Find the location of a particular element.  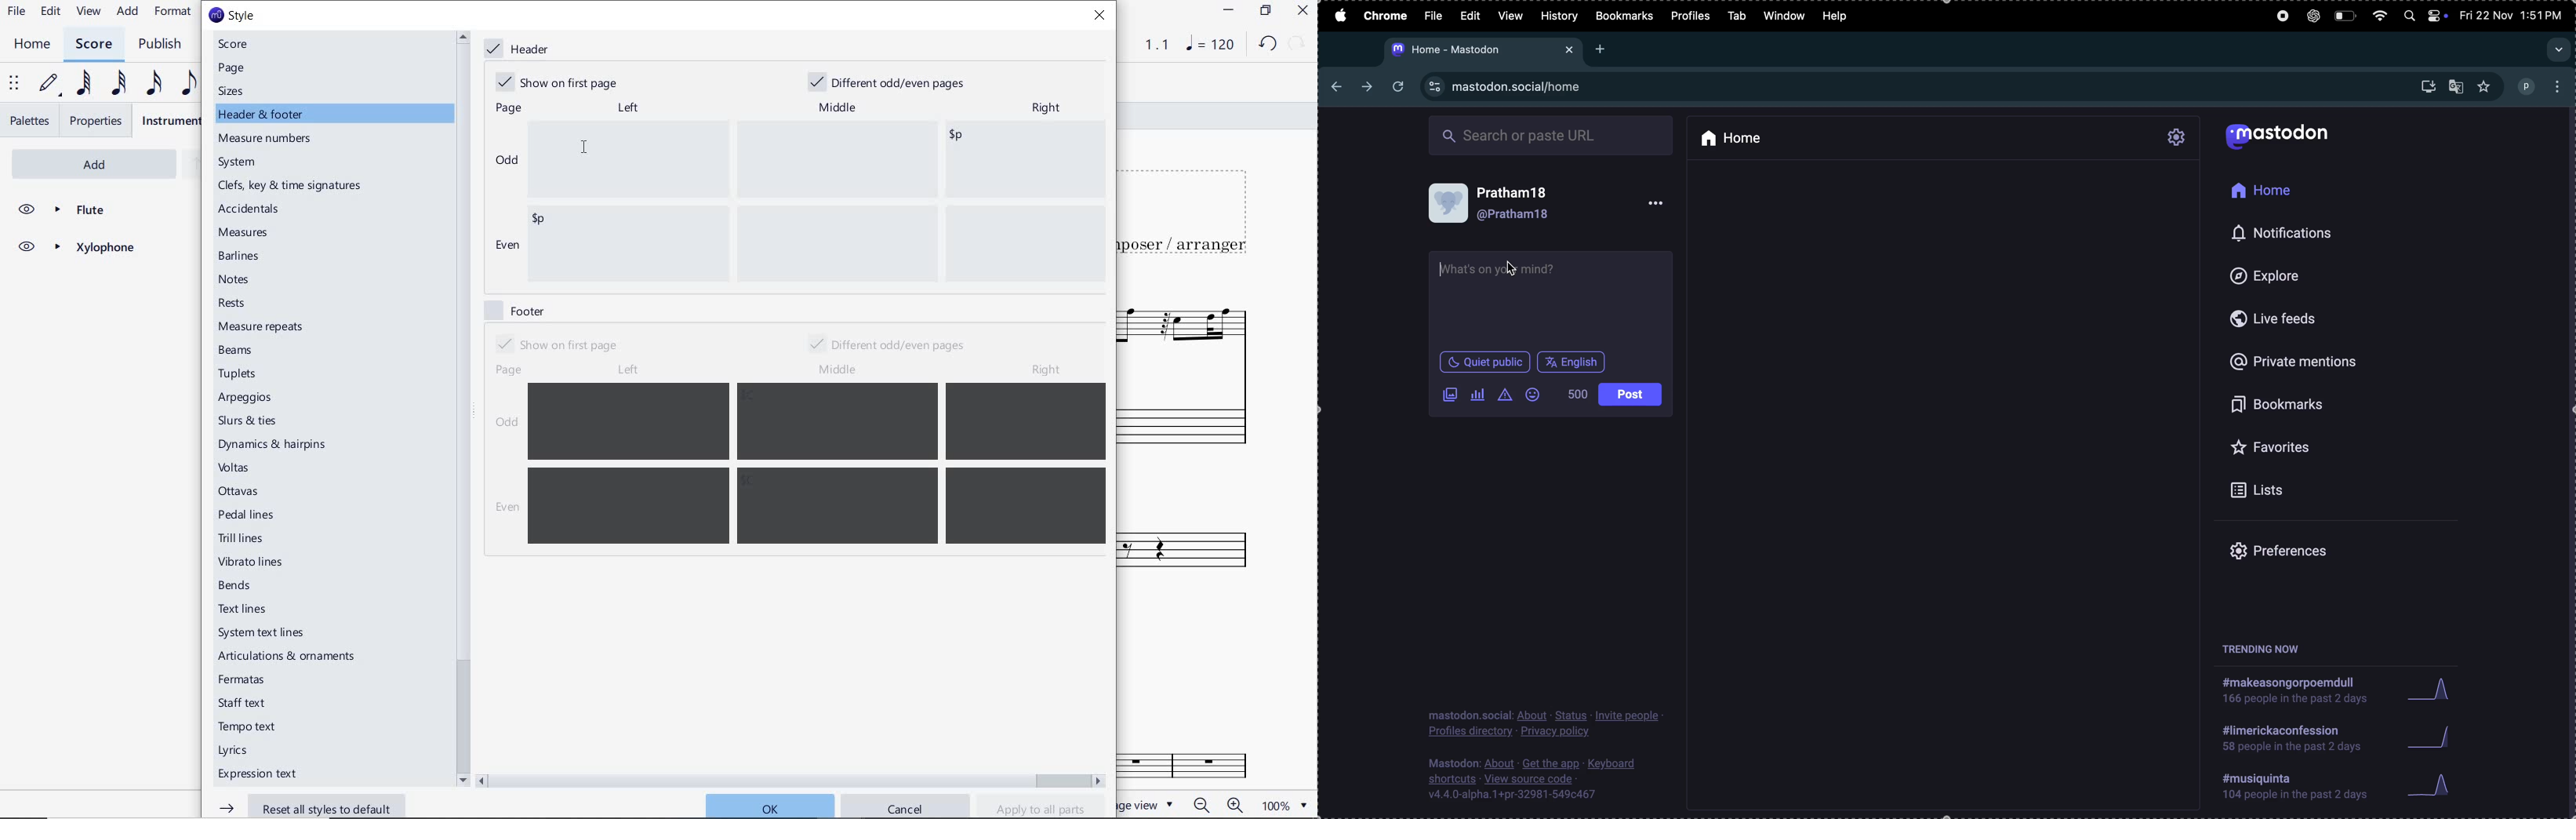

private mentions is located at coordinates (2300, 356).